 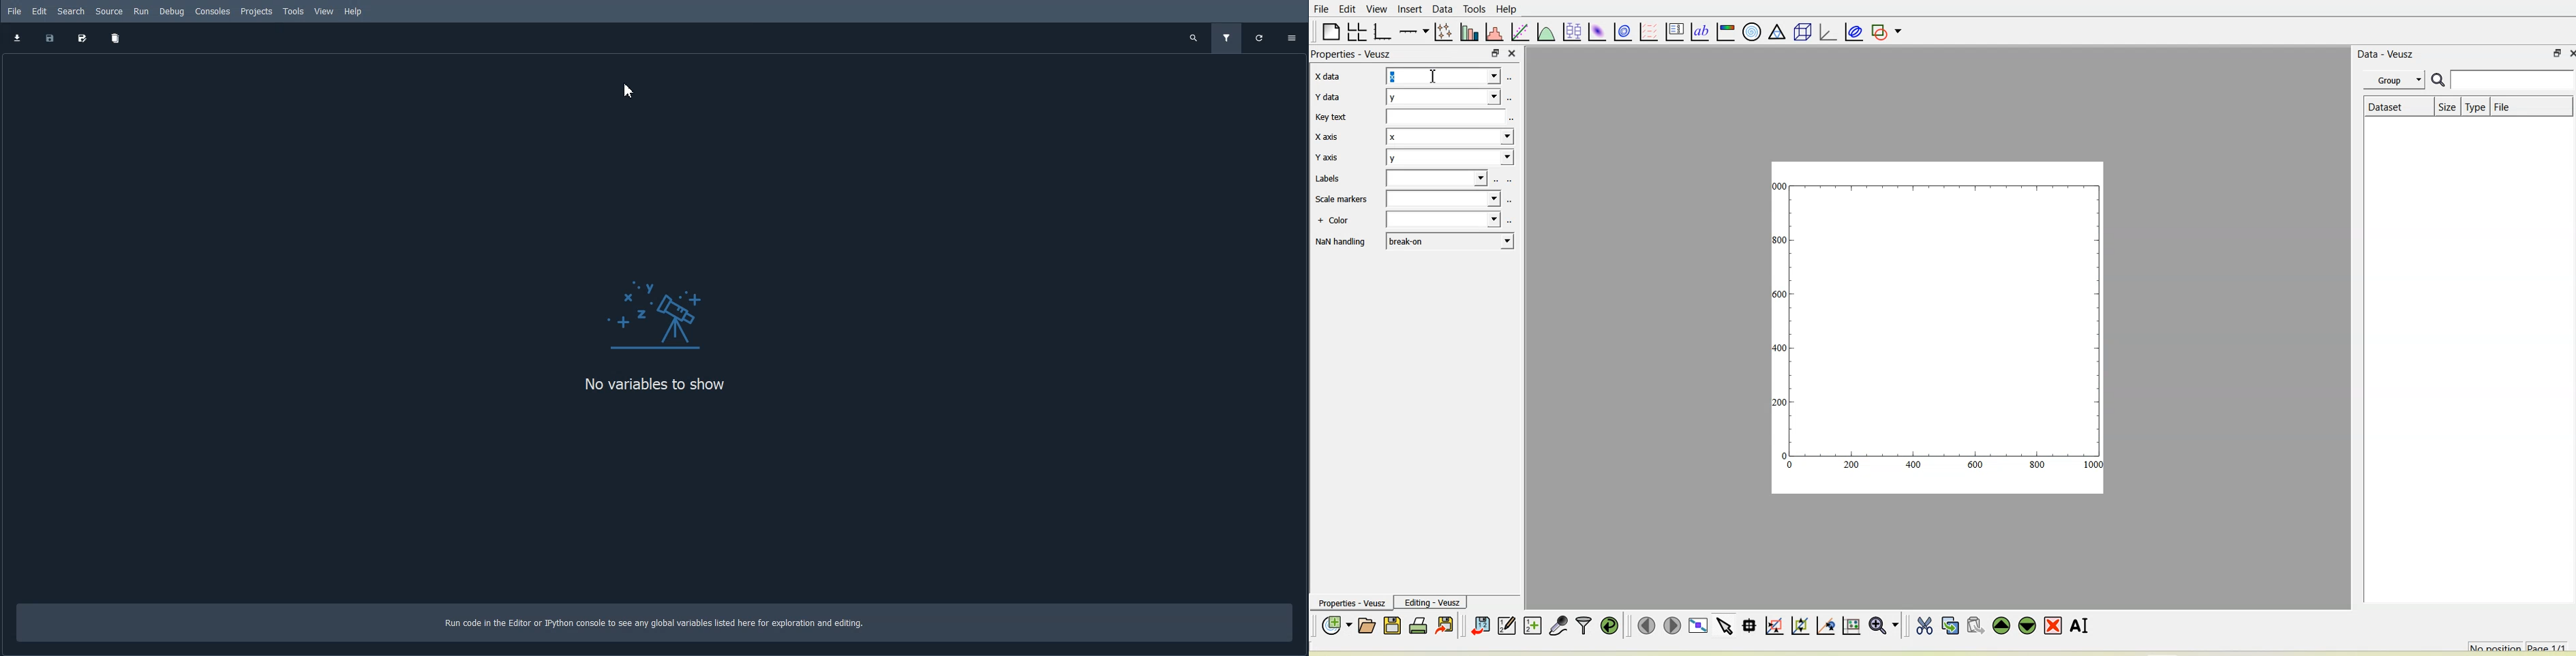 I want to click on NaN handling, so click(x=1341, y=242).